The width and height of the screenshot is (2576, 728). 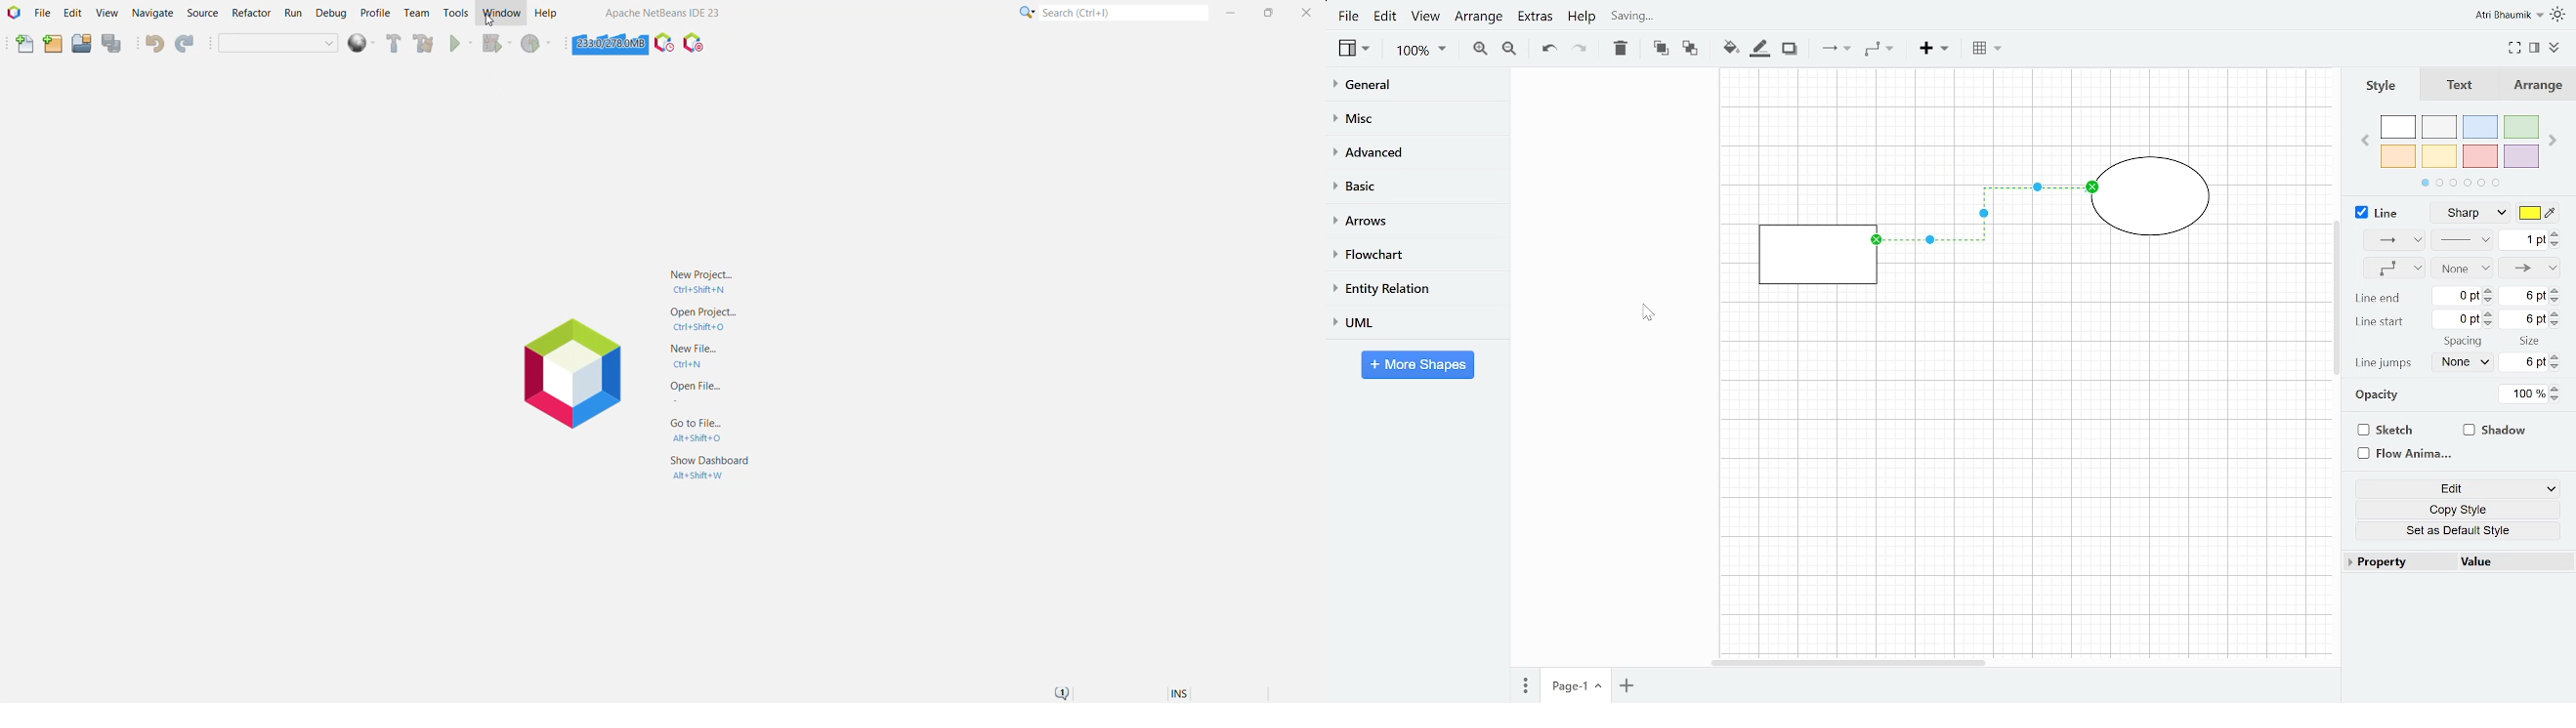 I want to click on Pattern, so click(x=2465, y=241).